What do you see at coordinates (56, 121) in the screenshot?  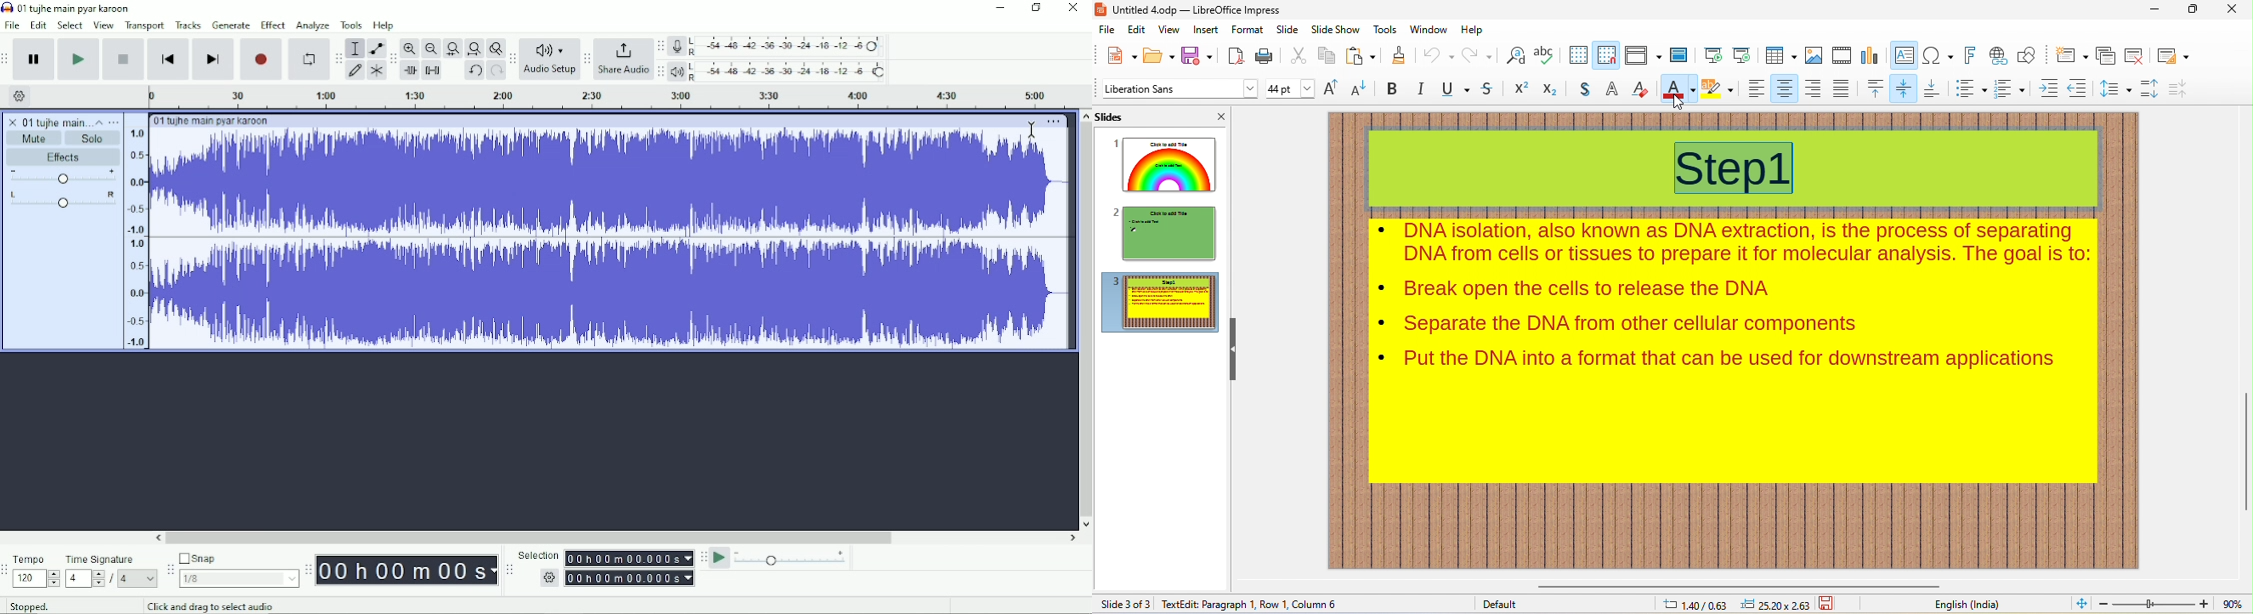 I see `01 tujhe main pyar karoon` at bounding box center [56, 121].